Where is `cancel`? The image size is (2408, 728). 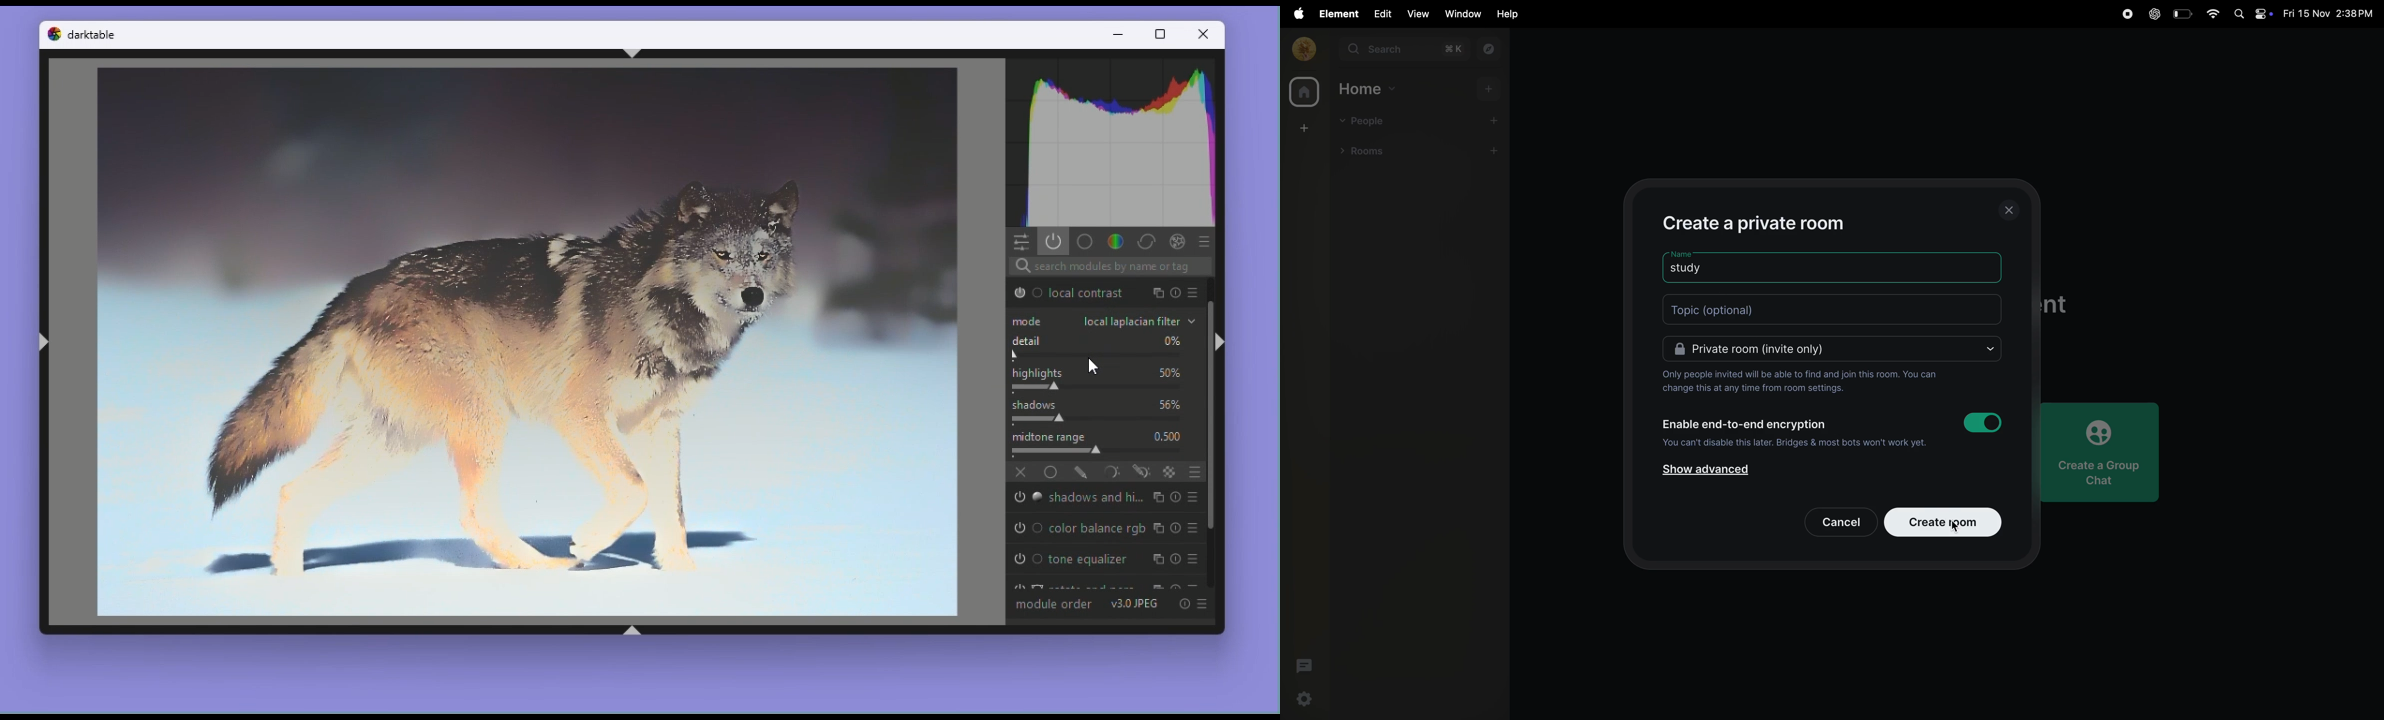 cancel is located at coordinates (1842, 522).